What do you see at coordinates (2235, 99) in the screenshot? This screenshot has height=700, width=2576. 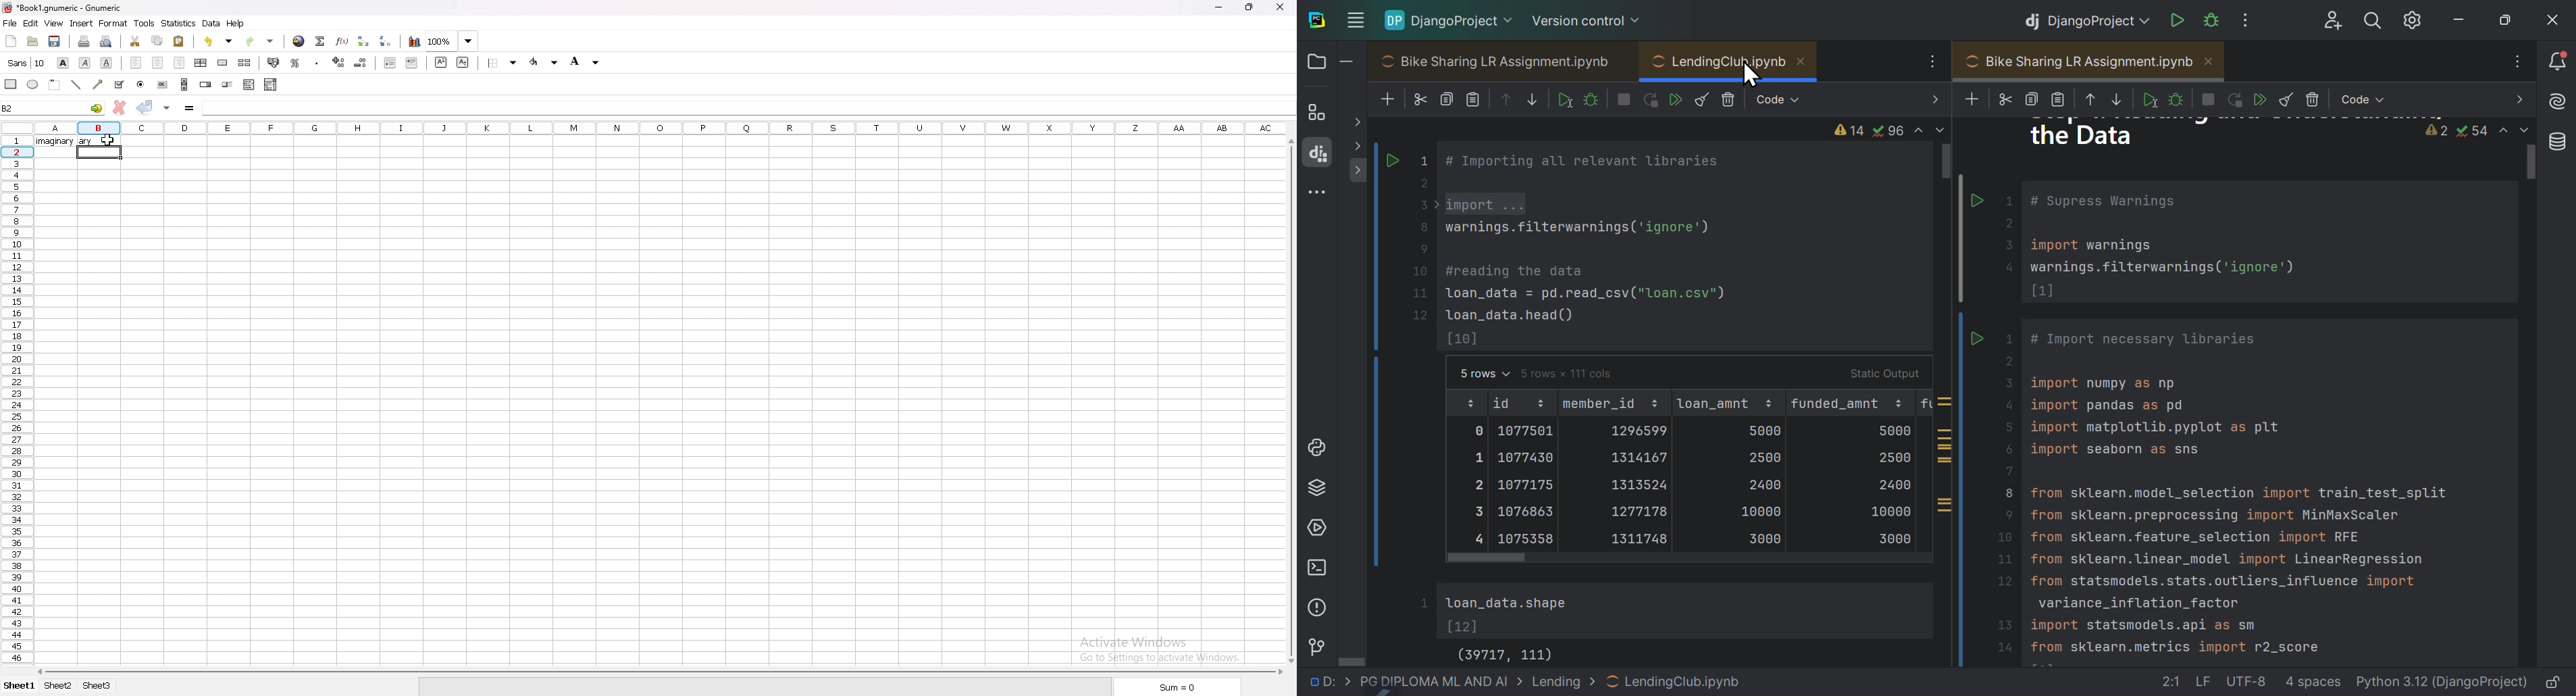 I see `` at bounding box center [2235, 99].